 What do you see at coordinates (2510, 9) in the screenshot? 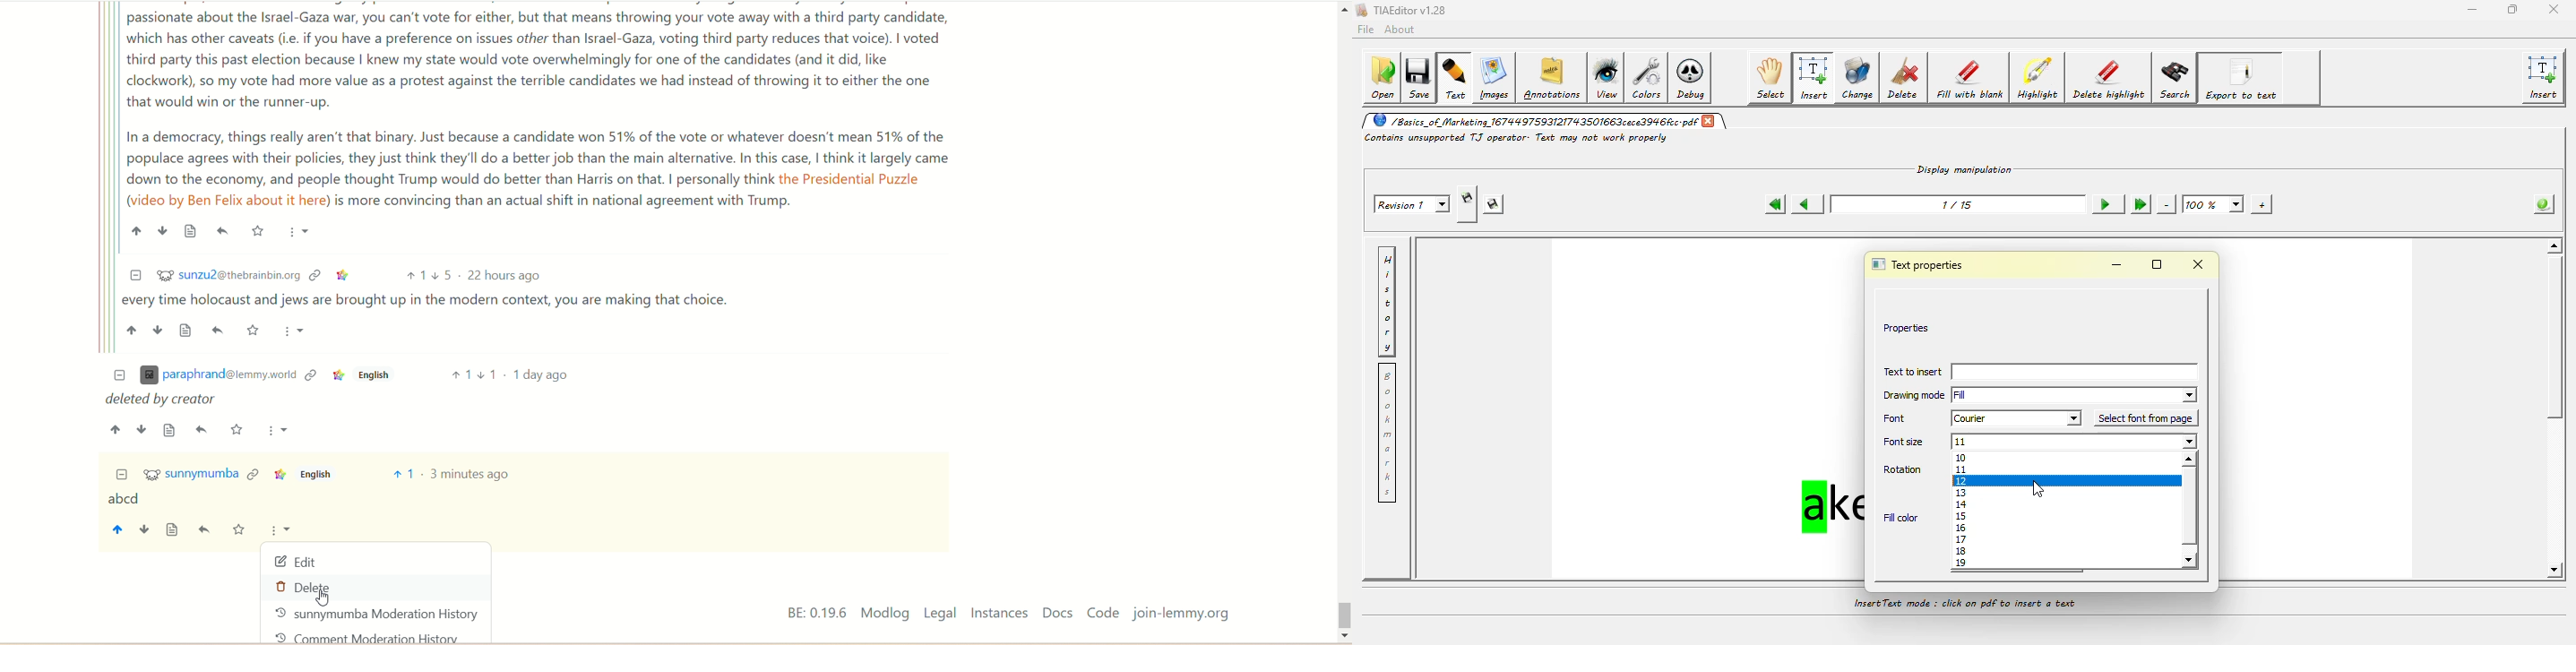
I see `maximize` at bounding box center [2510, 9].